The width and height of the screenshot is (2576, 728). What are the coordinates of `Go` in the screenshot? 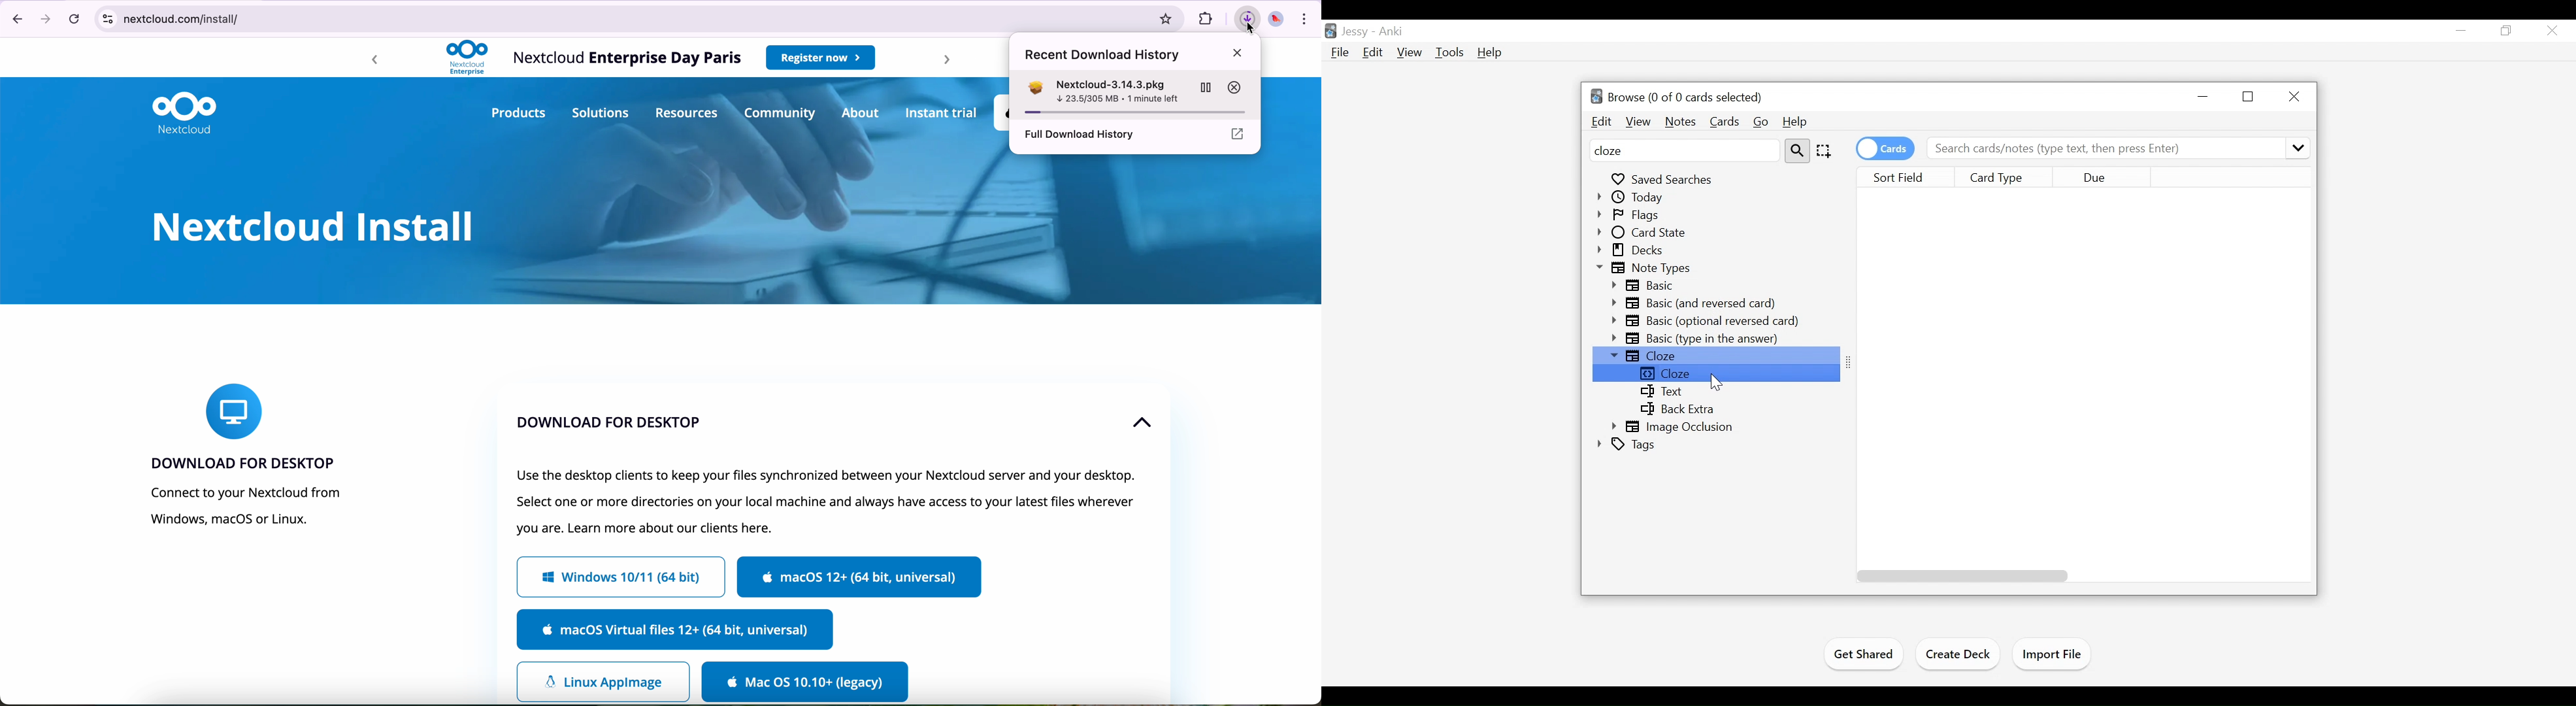 It's located at (1762, 122).